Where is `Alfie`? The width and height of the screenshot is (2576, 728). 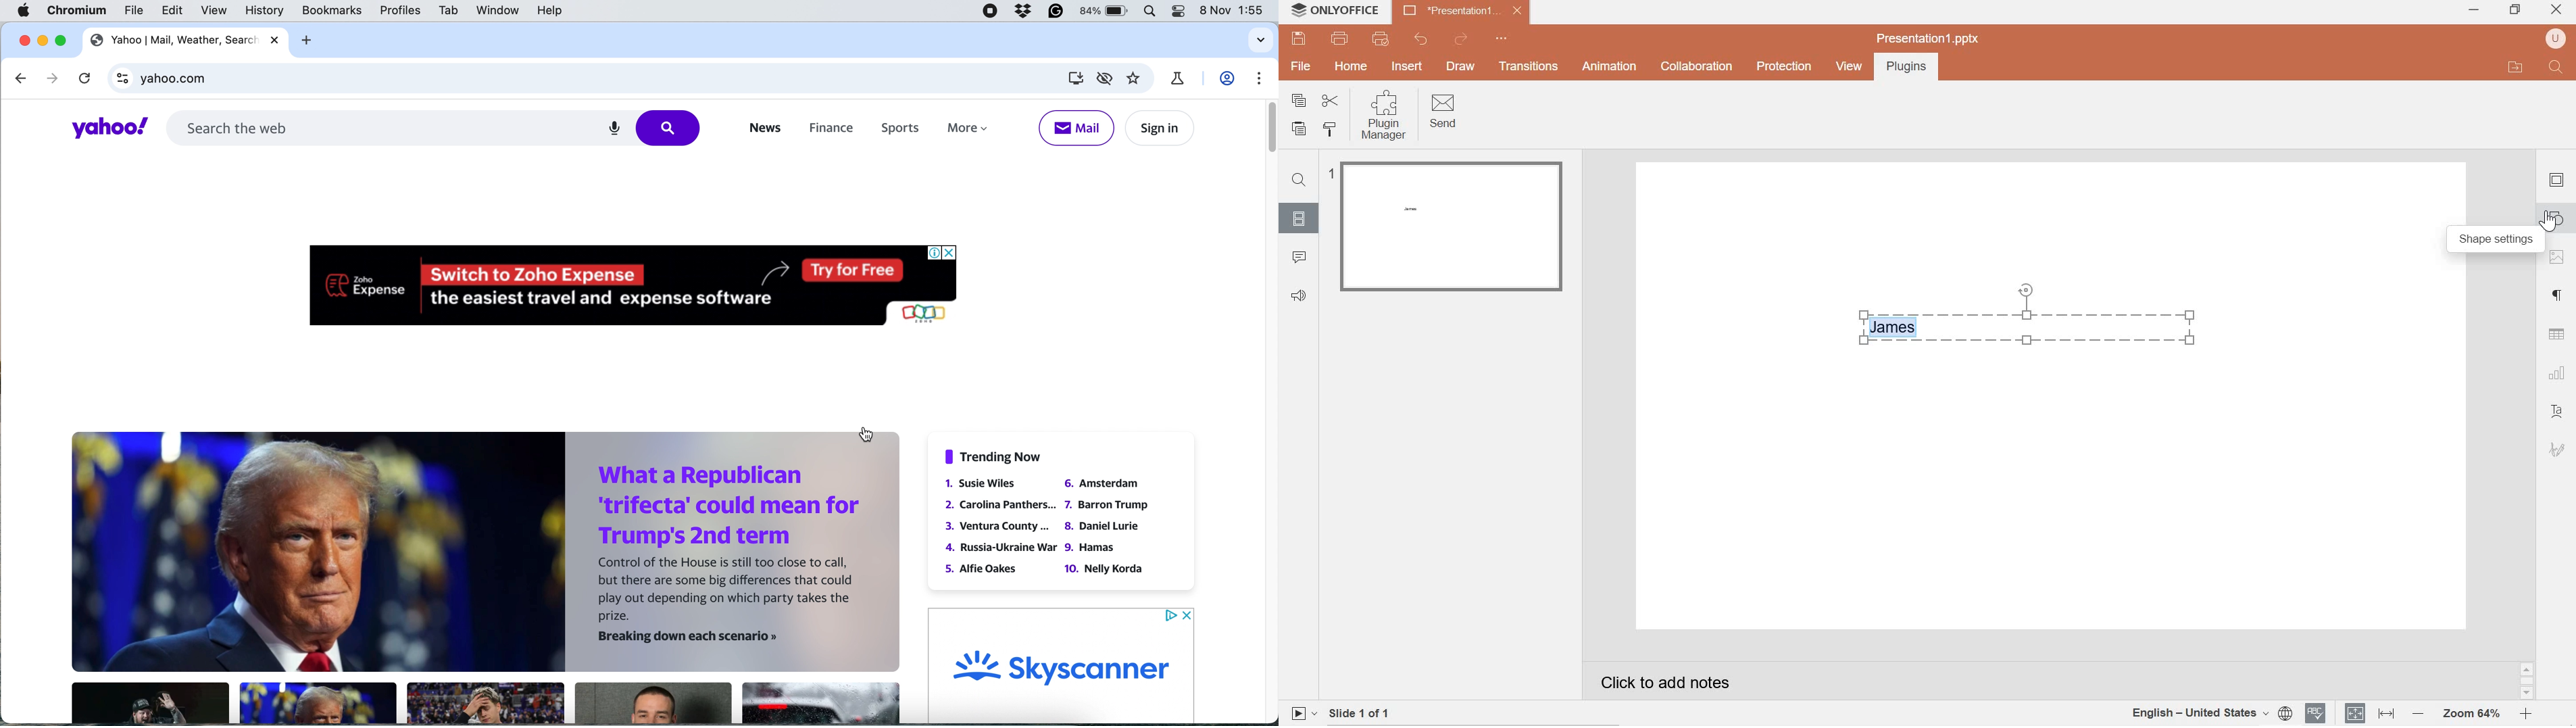
Alfie is located at coordinates (983, 568).